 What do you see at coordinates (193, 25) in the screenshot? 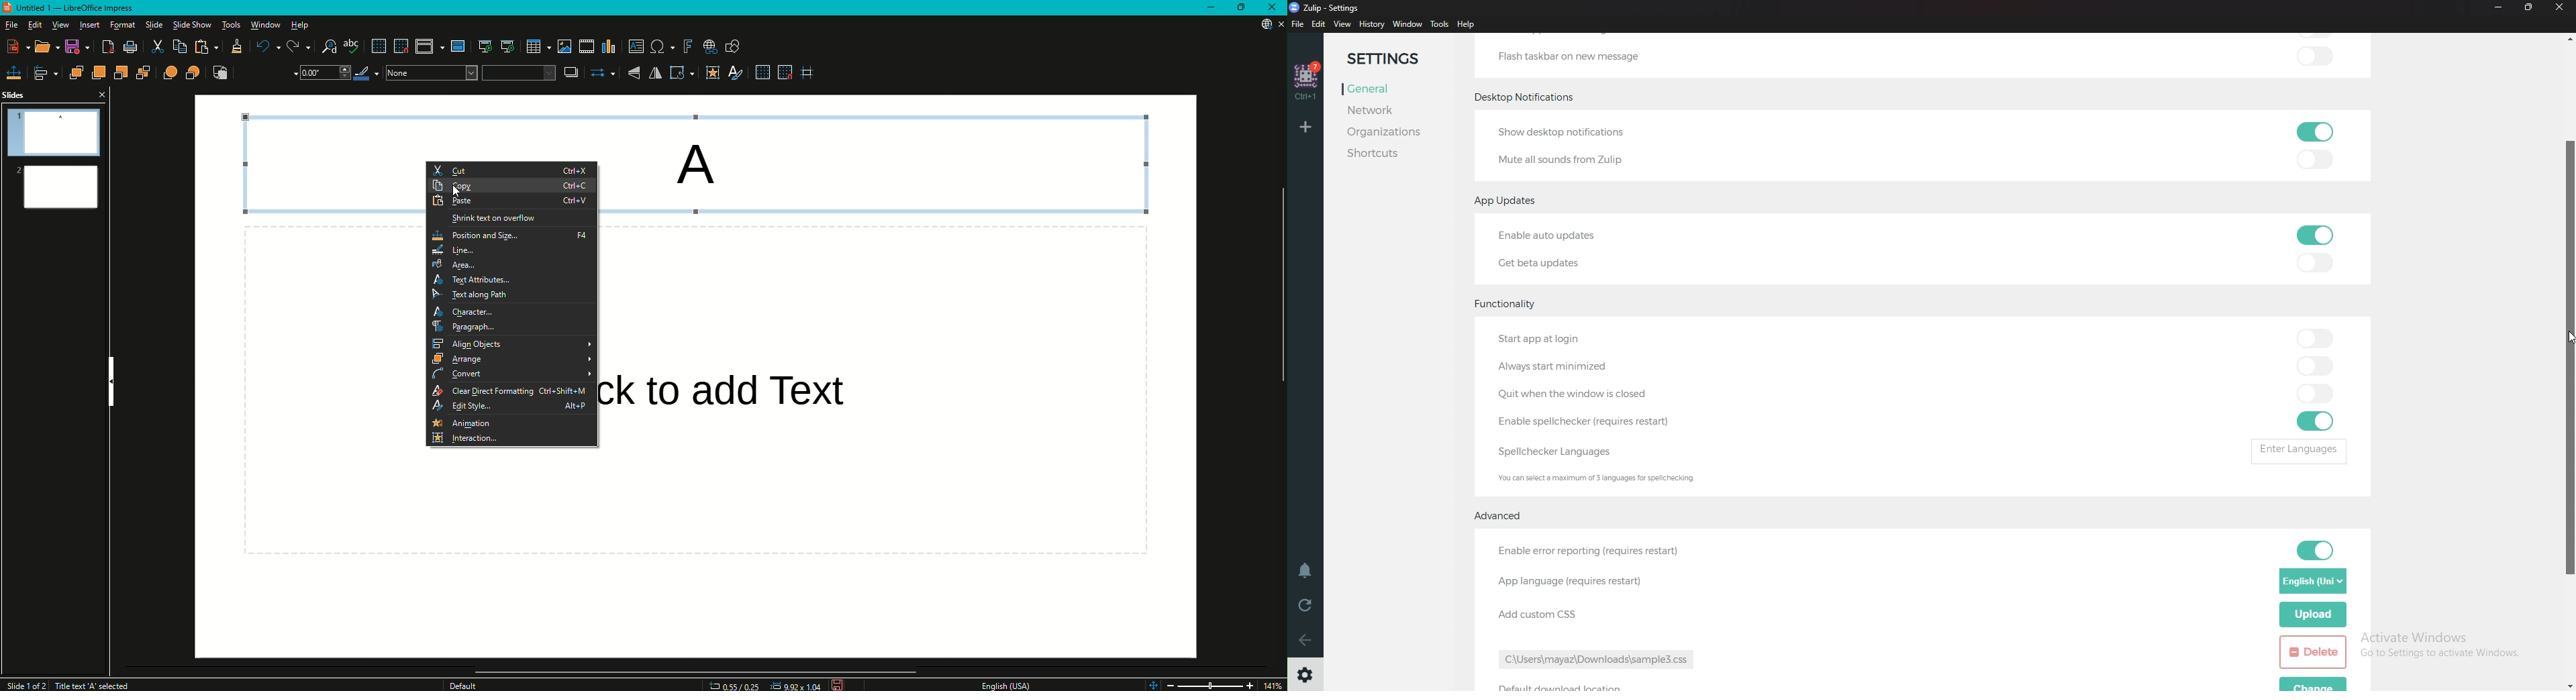
I see `Slide Show` at bounding box center [193, 25].